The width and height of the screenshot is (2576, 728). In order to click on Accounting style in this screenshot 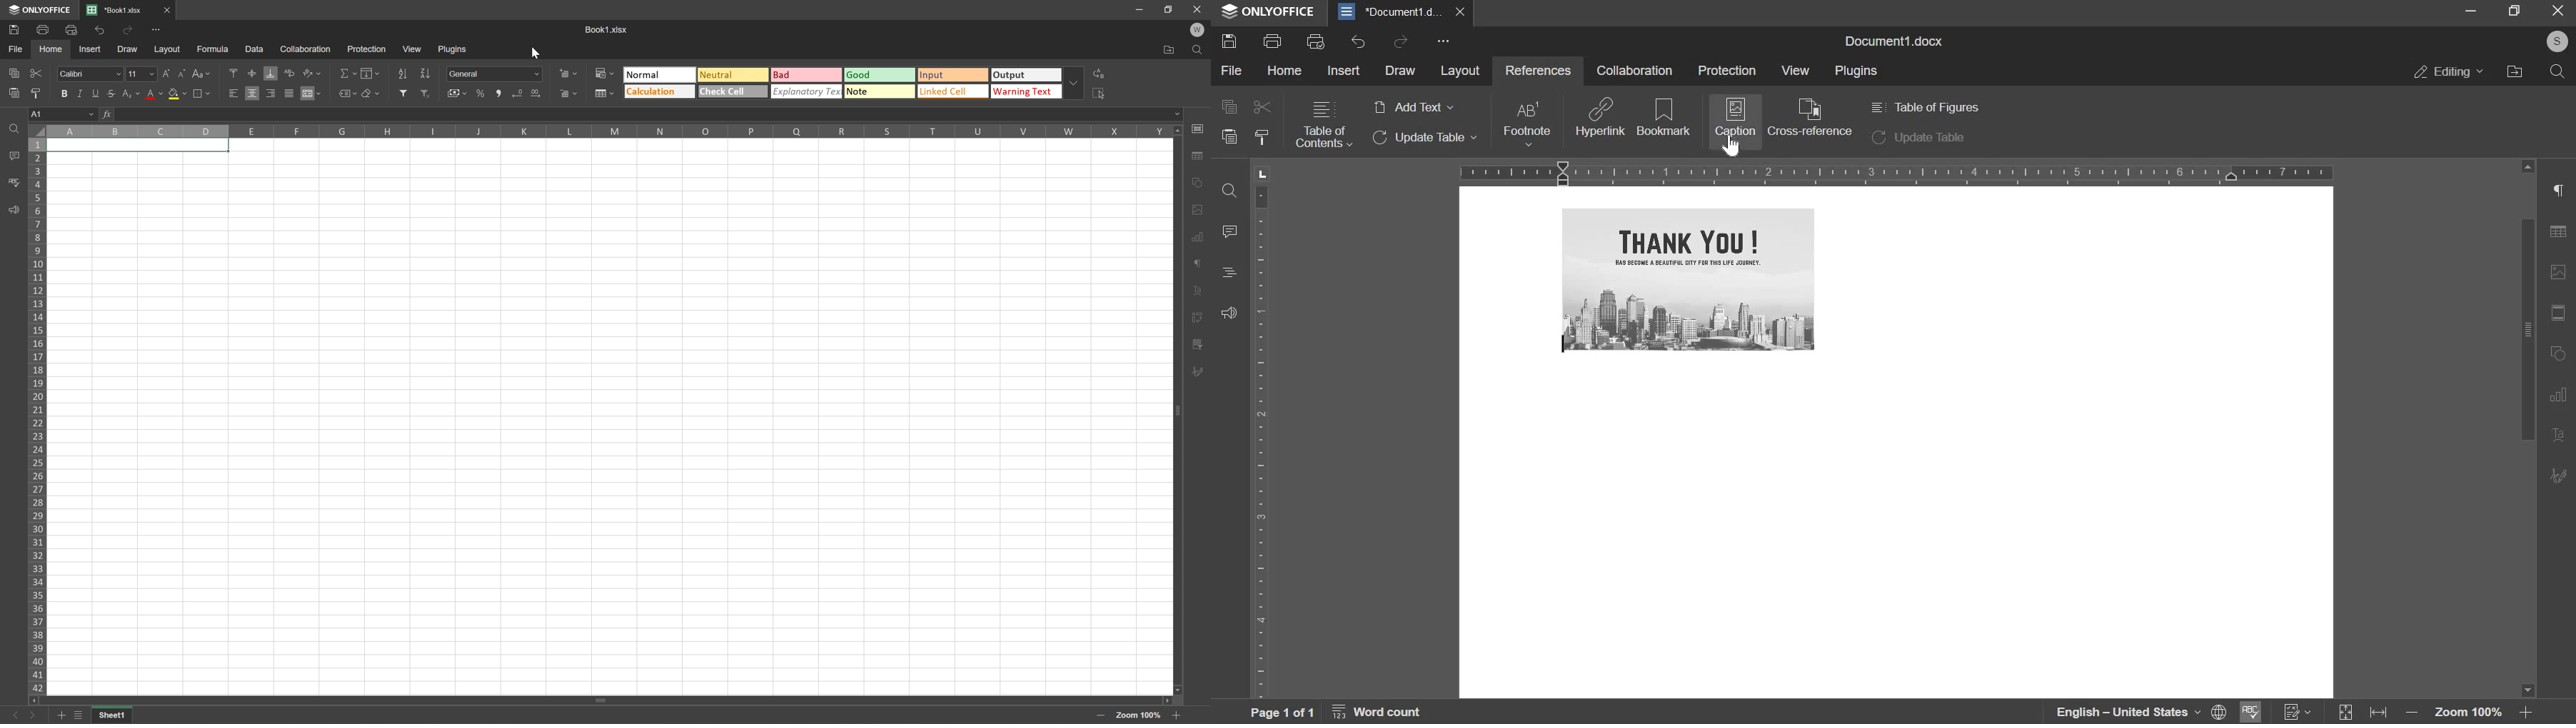, I will do `click(459, 93)`.